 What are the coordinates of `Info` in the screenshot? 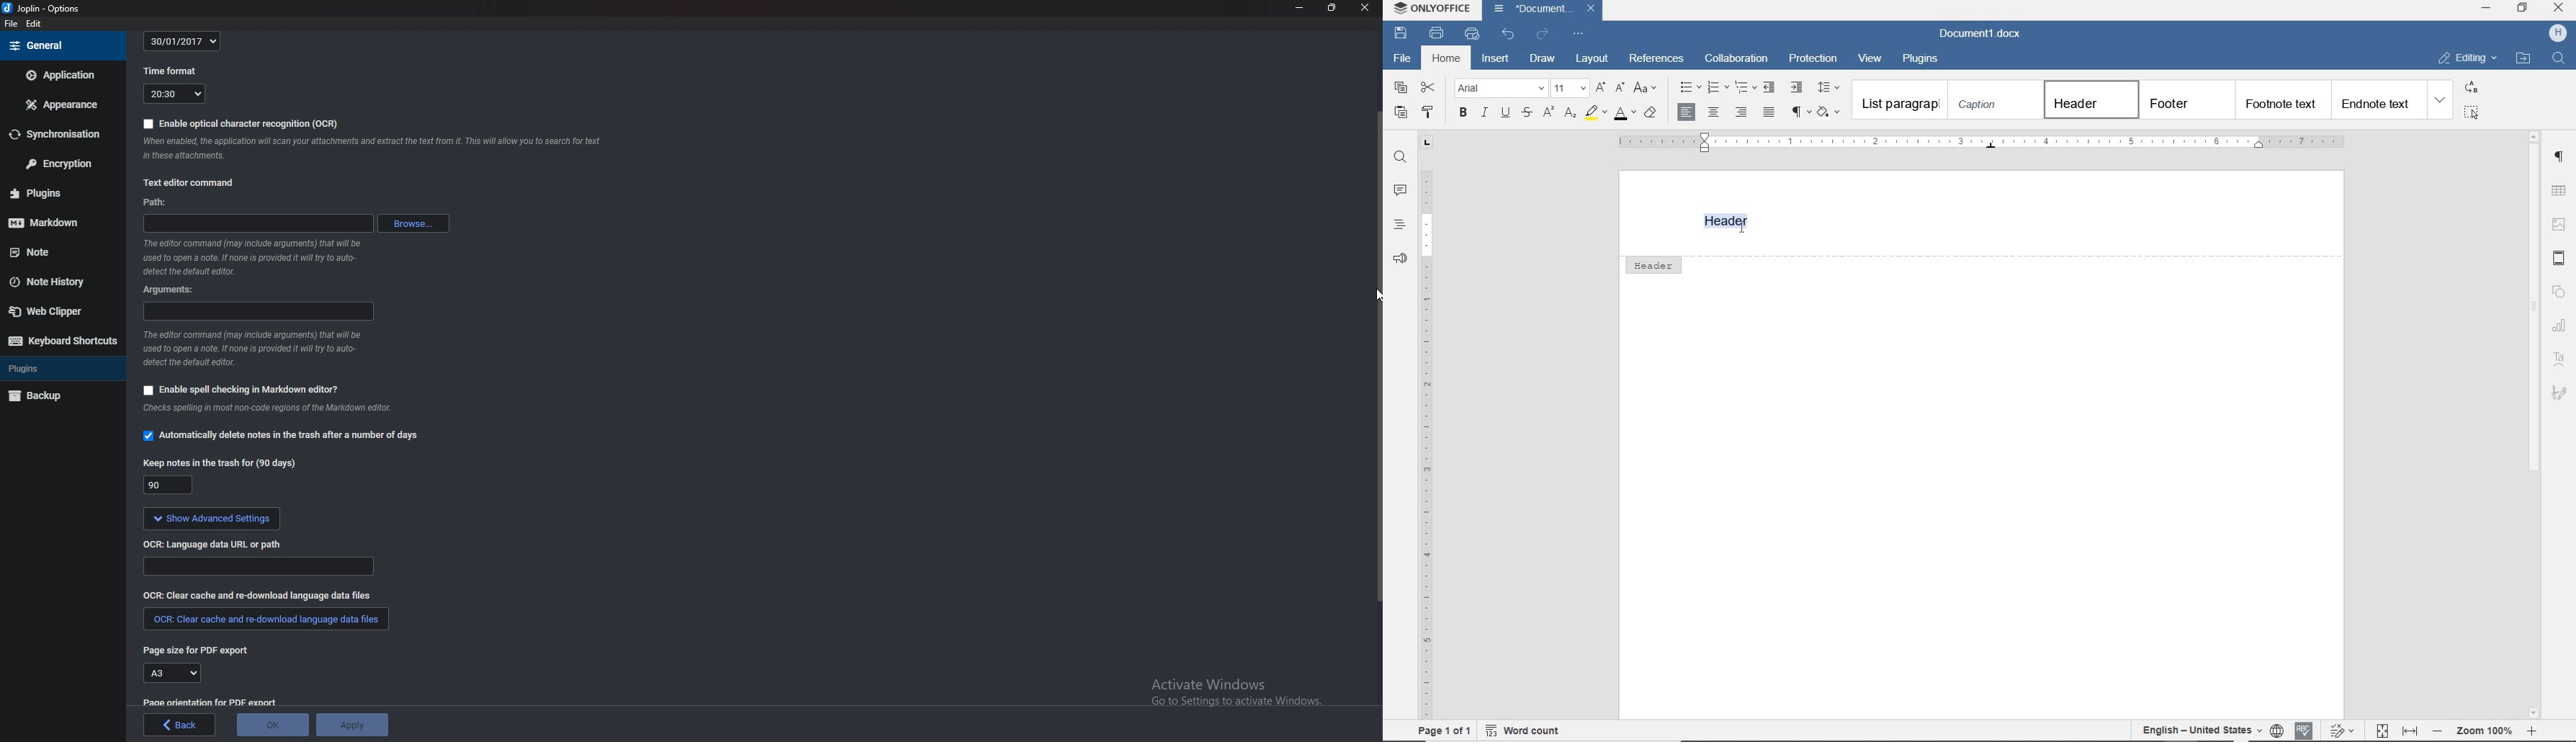 It's located at (375, 147).